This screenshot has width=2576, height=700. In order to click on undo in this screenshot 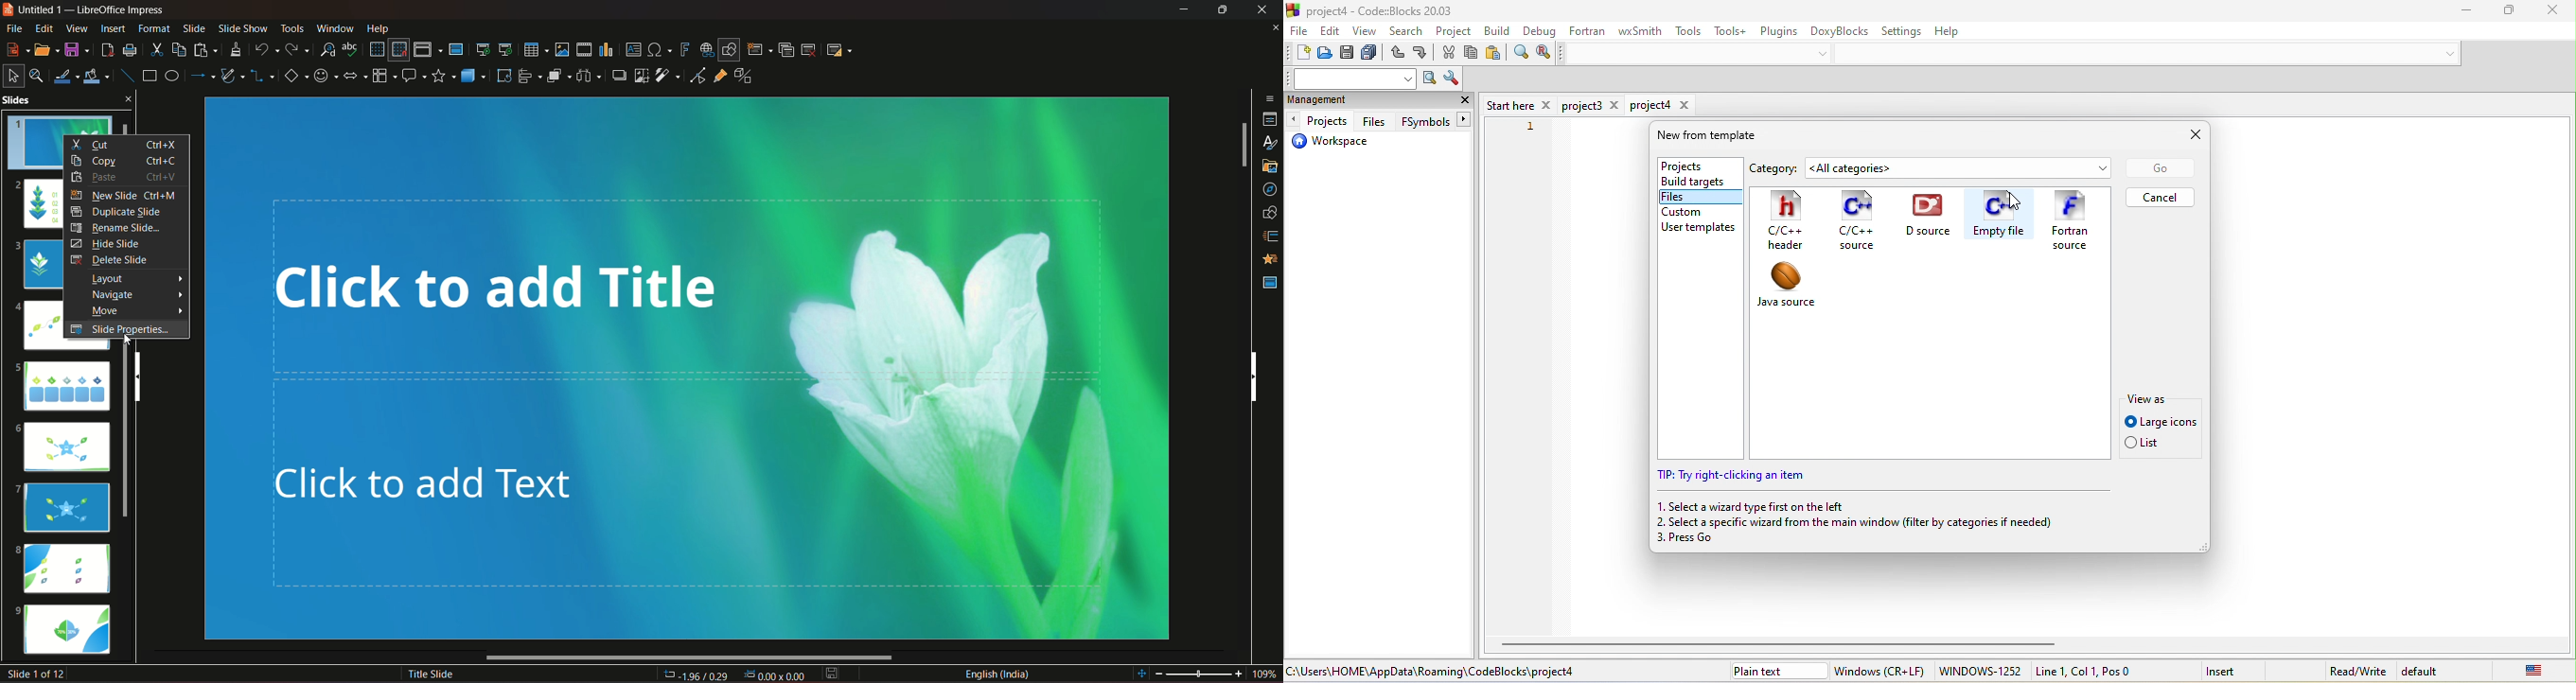, I will do `click(267, 48)`.